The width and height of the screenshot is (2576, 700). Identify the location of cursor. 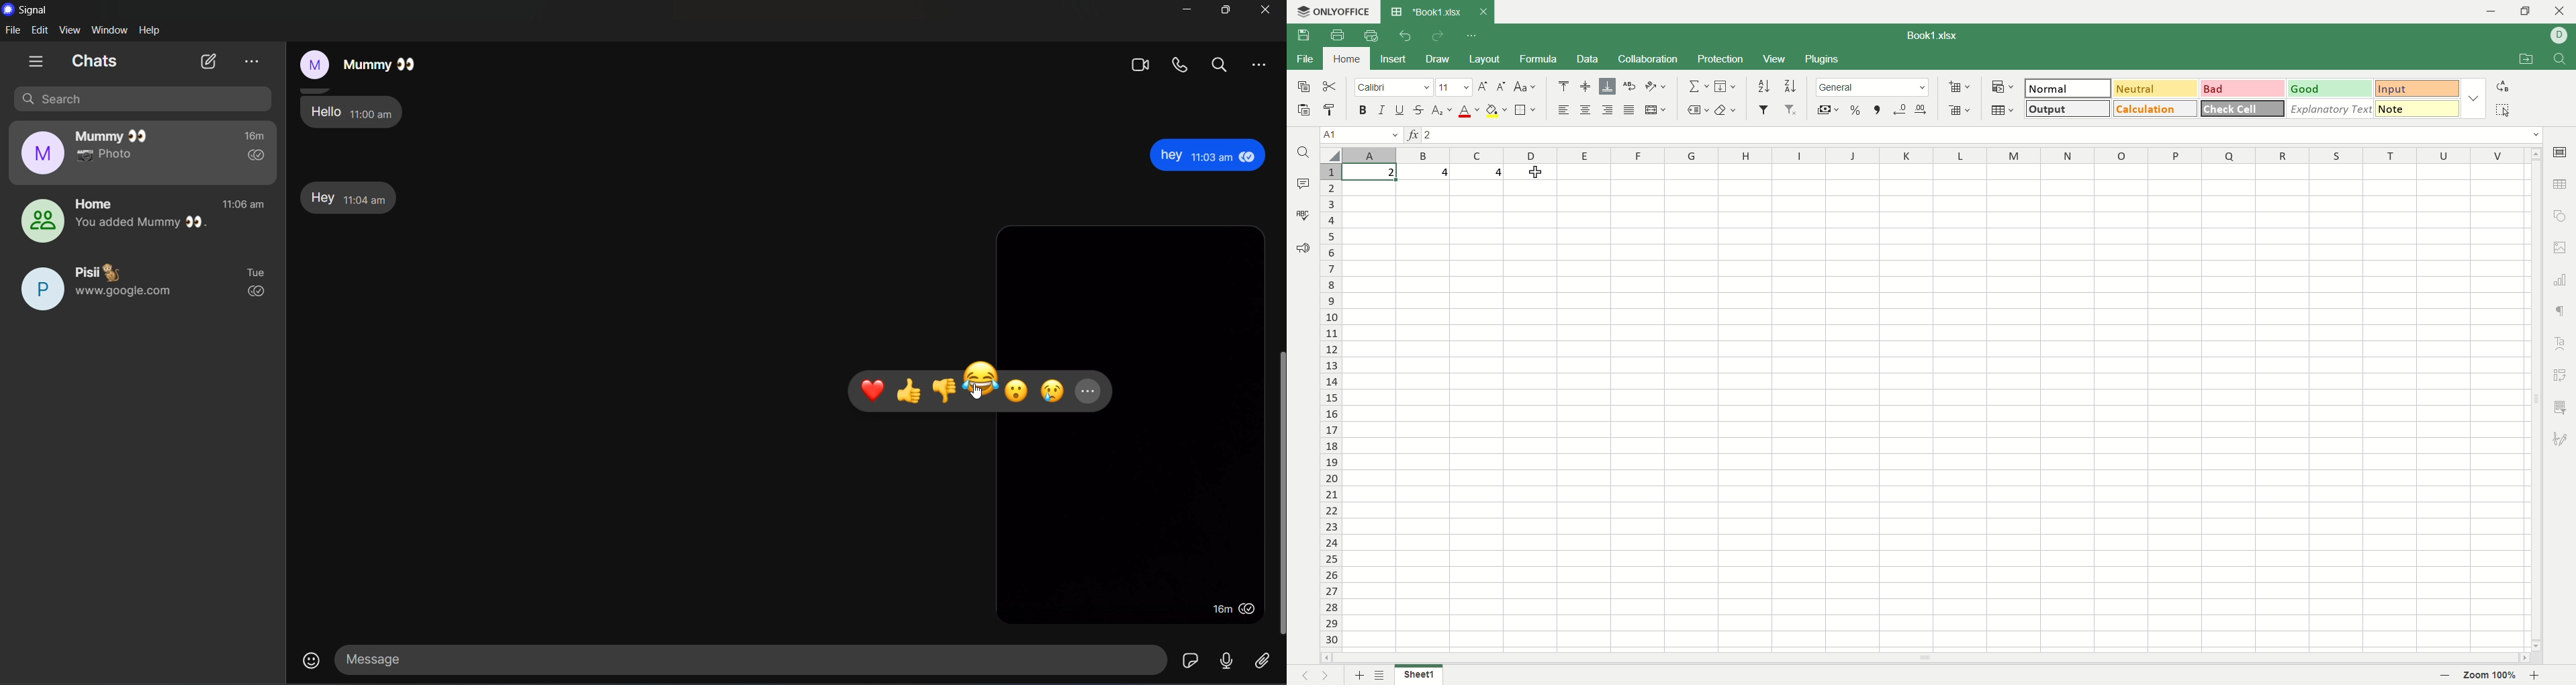
(1536, 173).